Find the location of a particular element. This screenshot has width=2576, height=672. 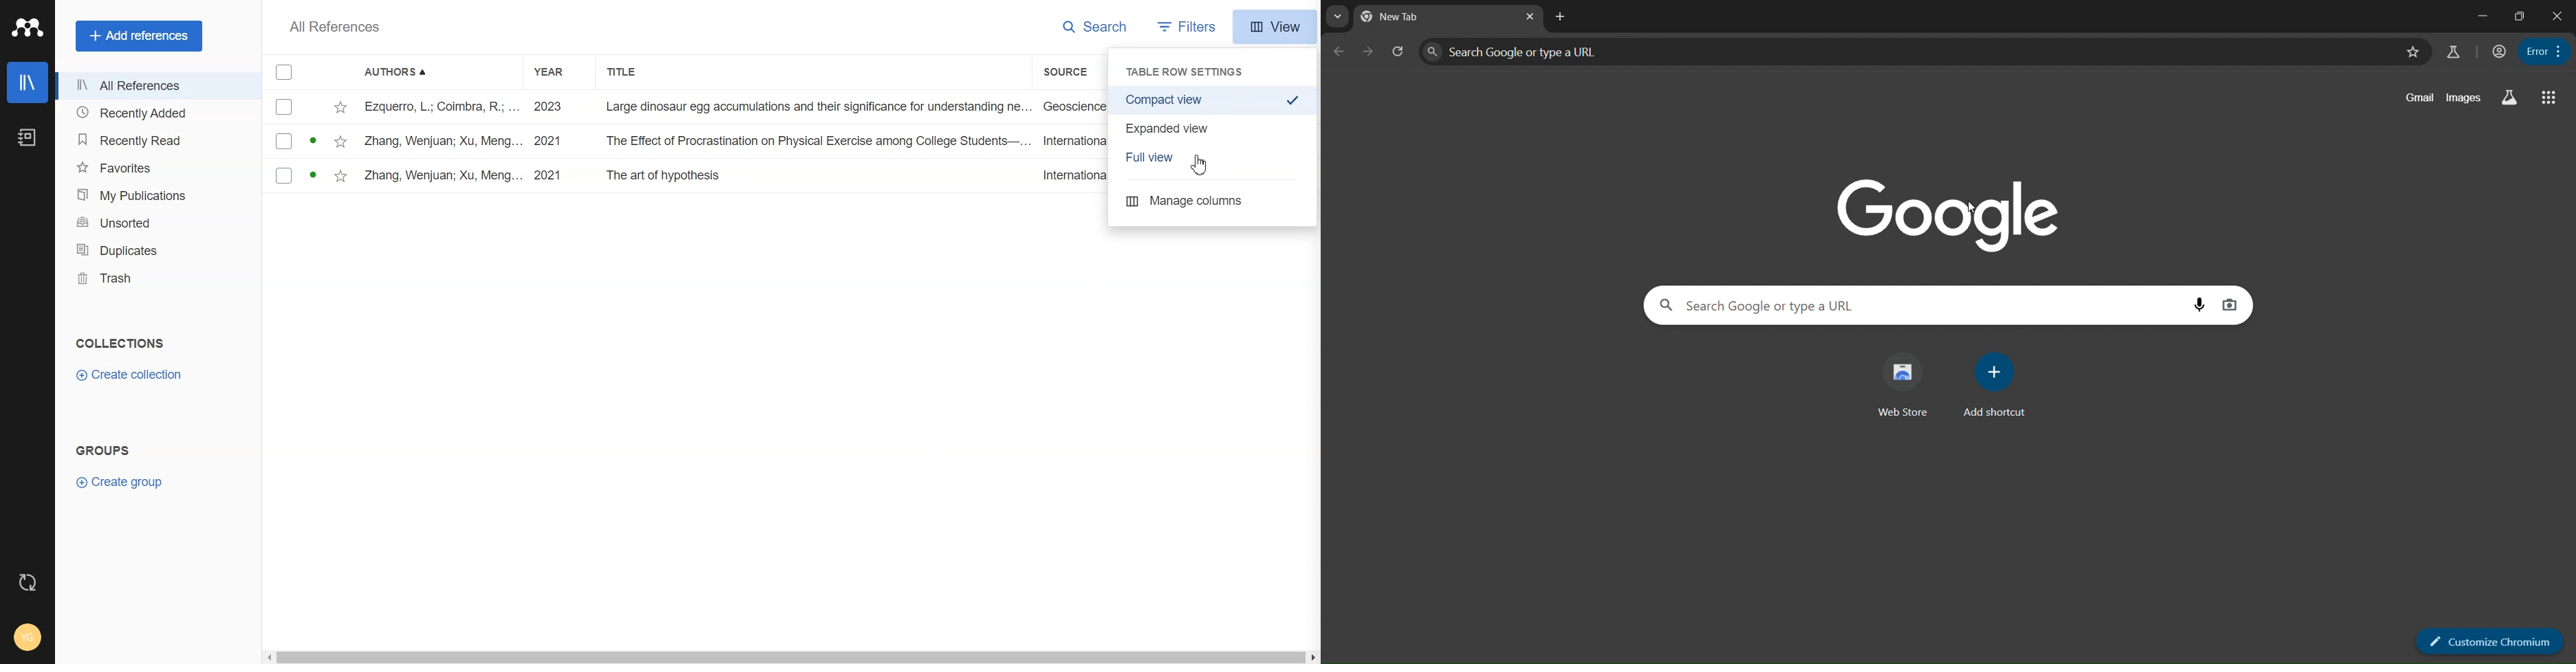

Source is located at coordinates (1073, 72).